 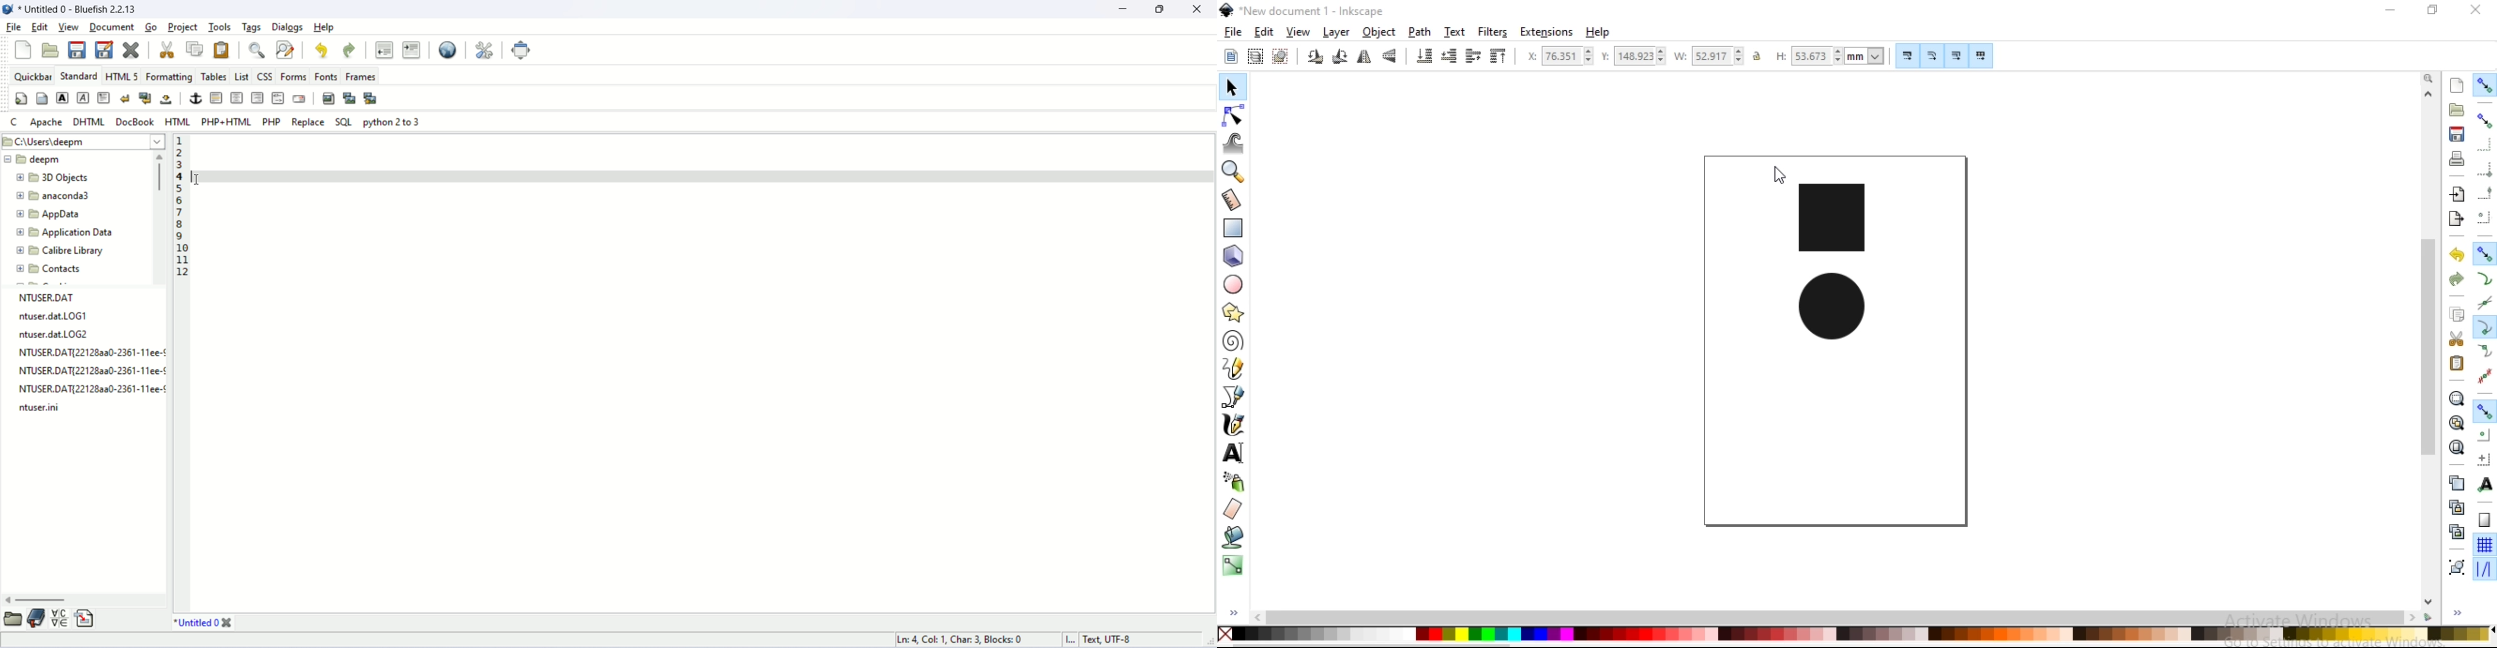 What do you see at coordinates (1234, 145) in the screenshot?
I see `tweak objects by sculpting or painting` at bounding box center [1234, 145].